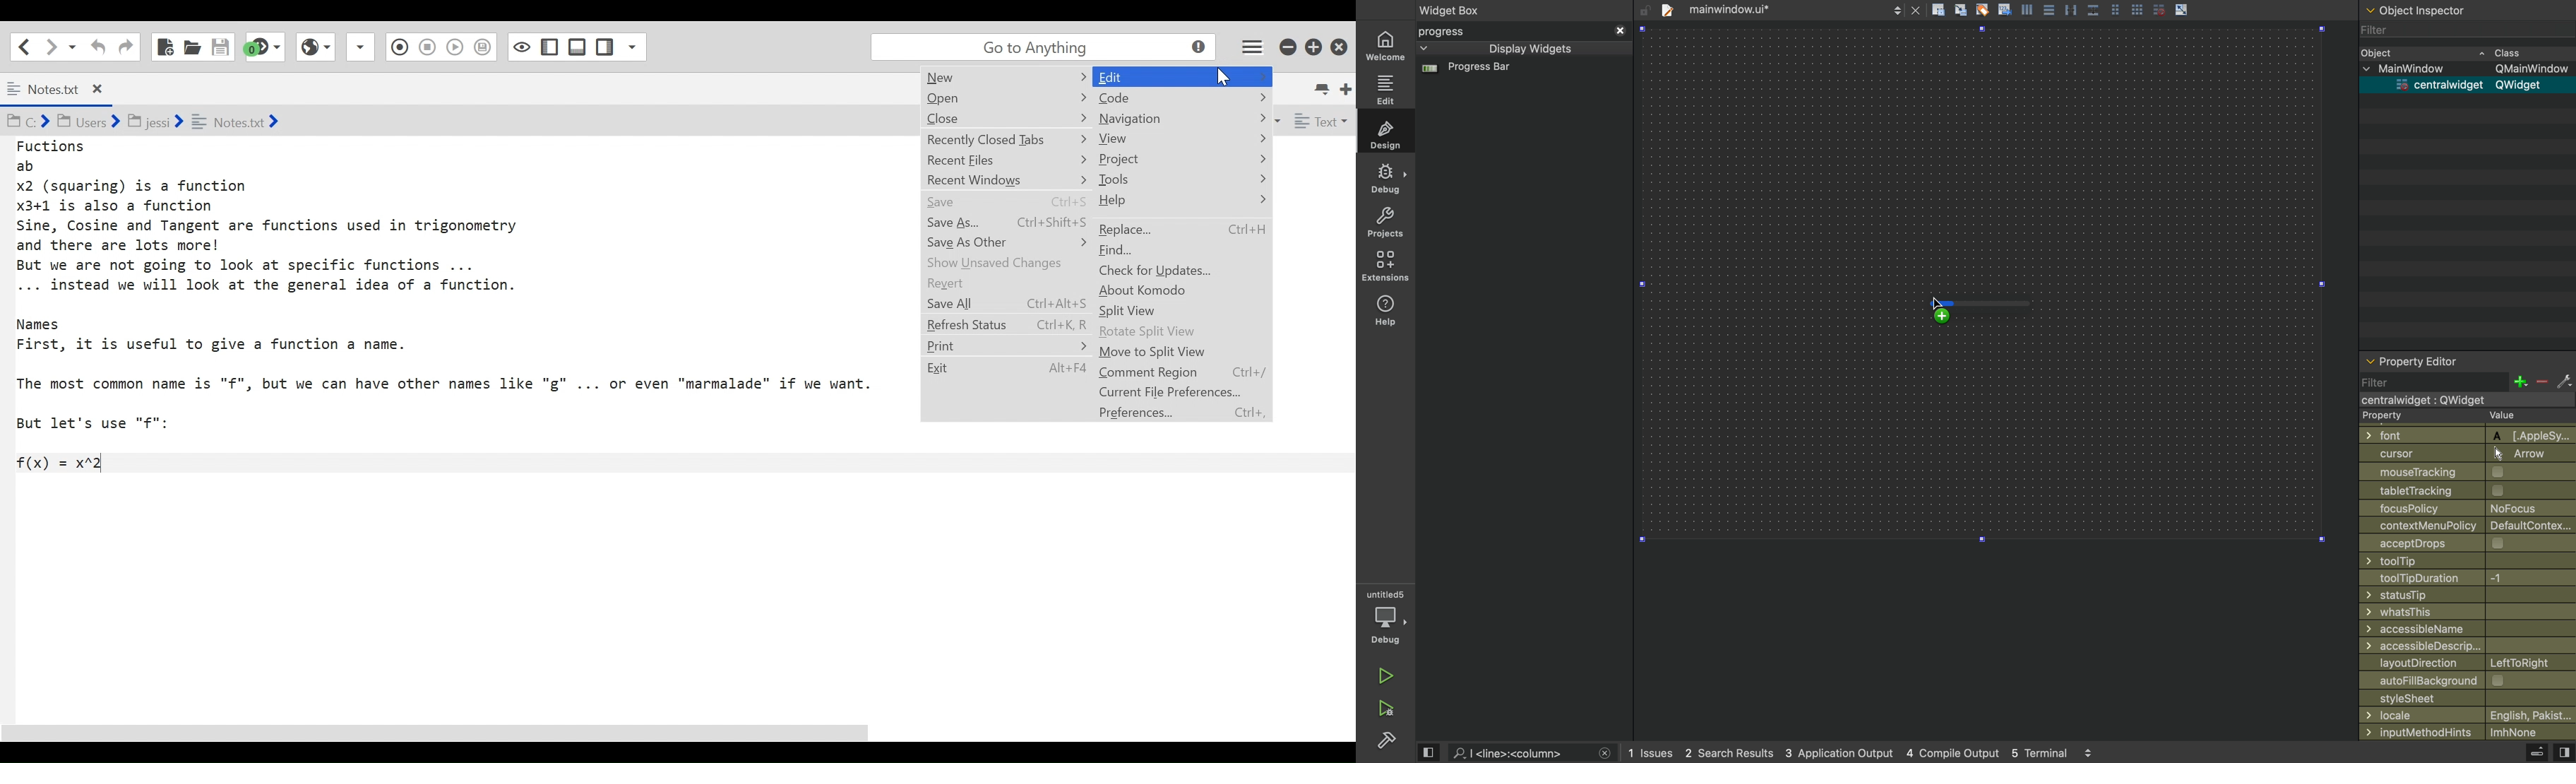 This screenshot has height=784, width=2576. What do you see at coordinates (2107, 10) in the screenshot?
I see `layout actions` at bounding box center [2107, 10].